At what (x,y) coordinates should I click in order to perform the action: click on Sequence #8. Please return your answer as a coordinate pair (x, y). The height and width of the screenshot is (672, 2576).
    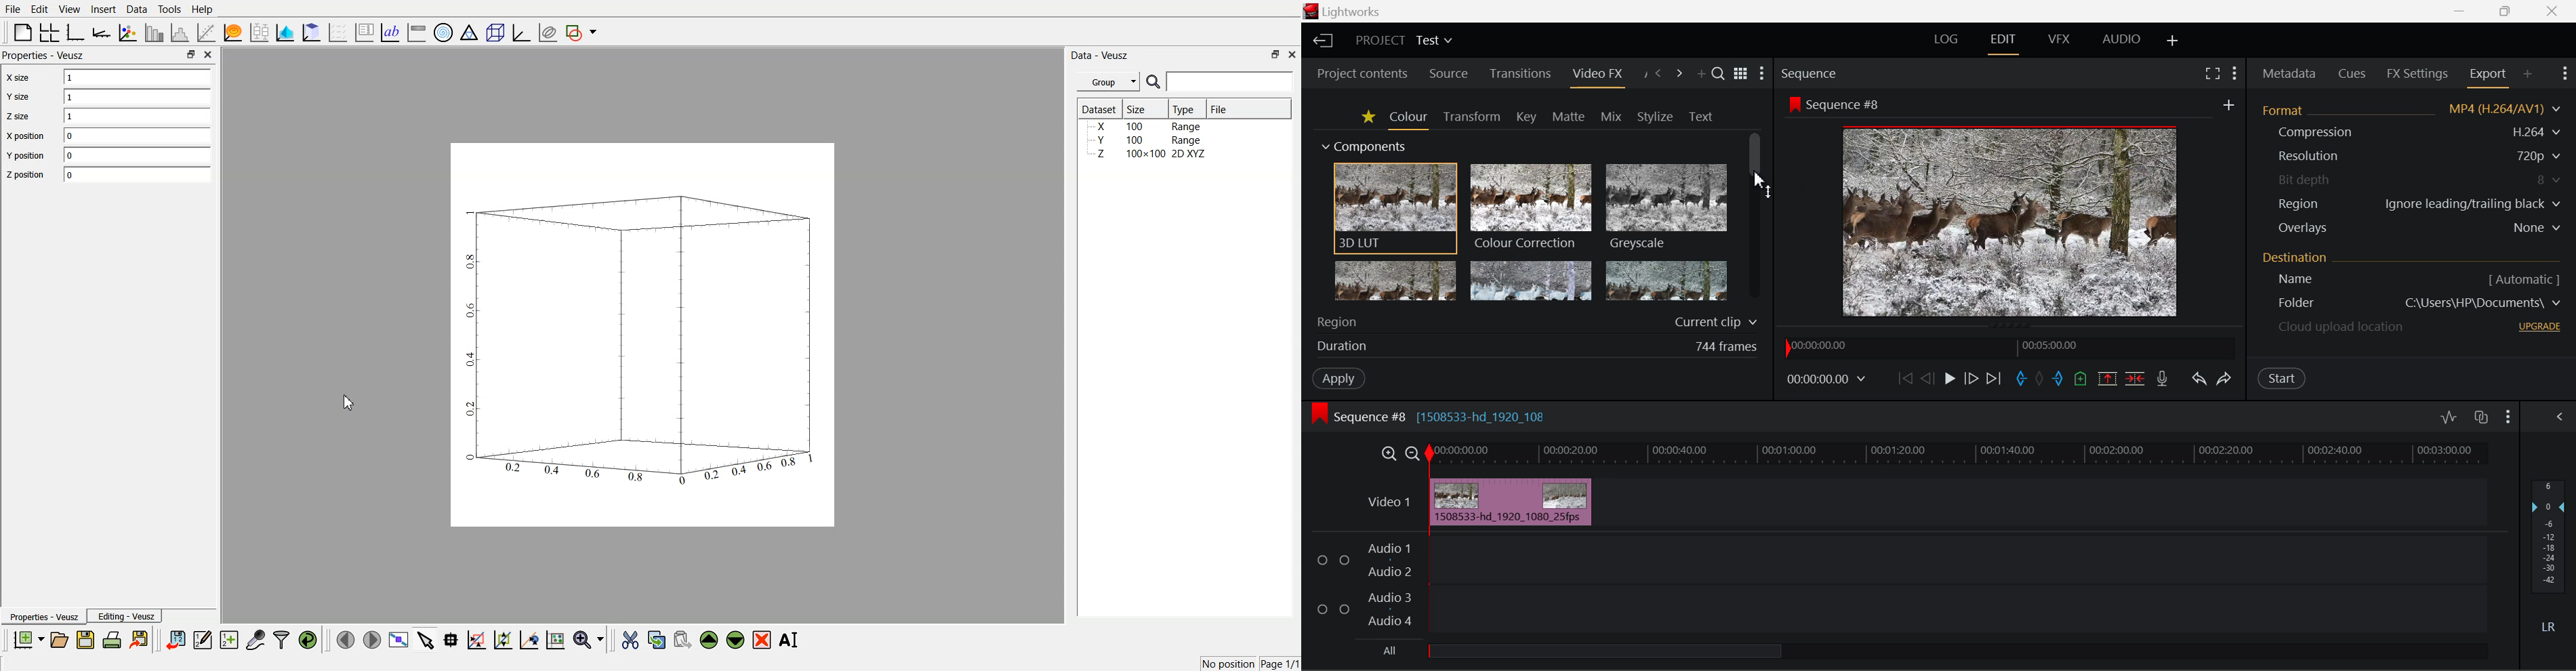
    Looking at the image, I should click on (1849, 106).